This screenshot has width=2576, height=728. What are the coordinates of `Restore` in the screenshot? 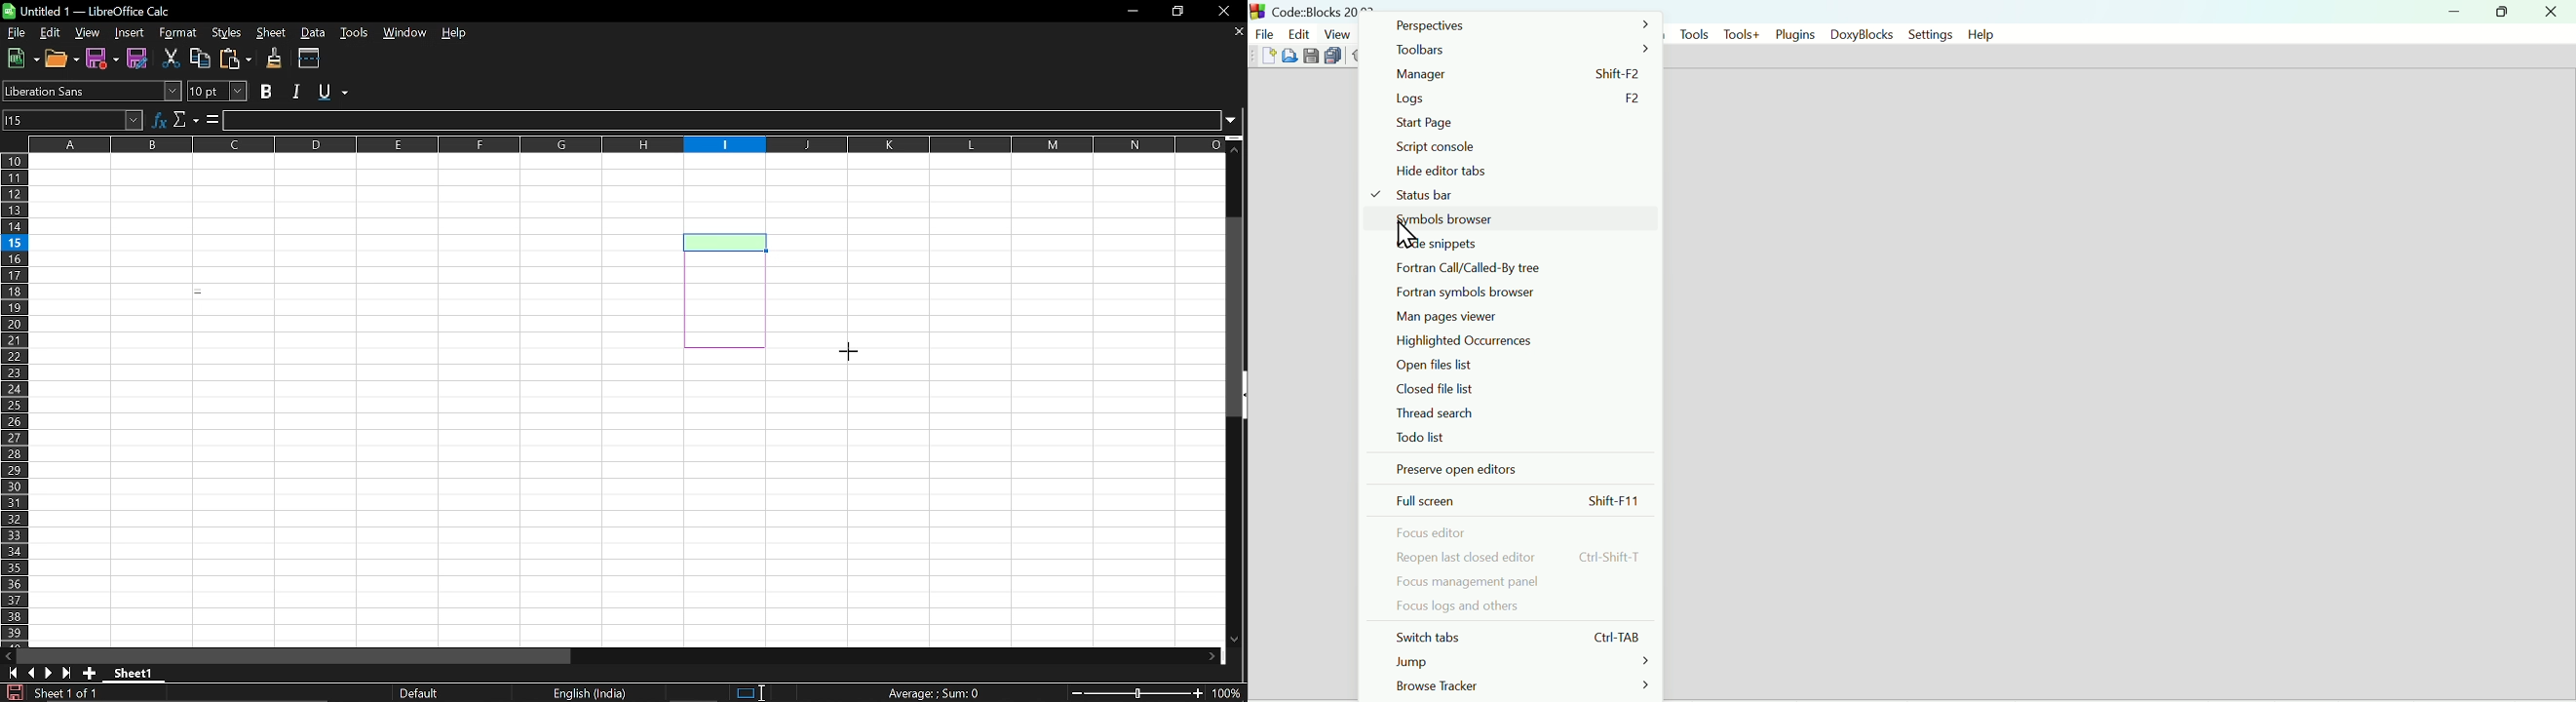 It's located at (2498, 12).